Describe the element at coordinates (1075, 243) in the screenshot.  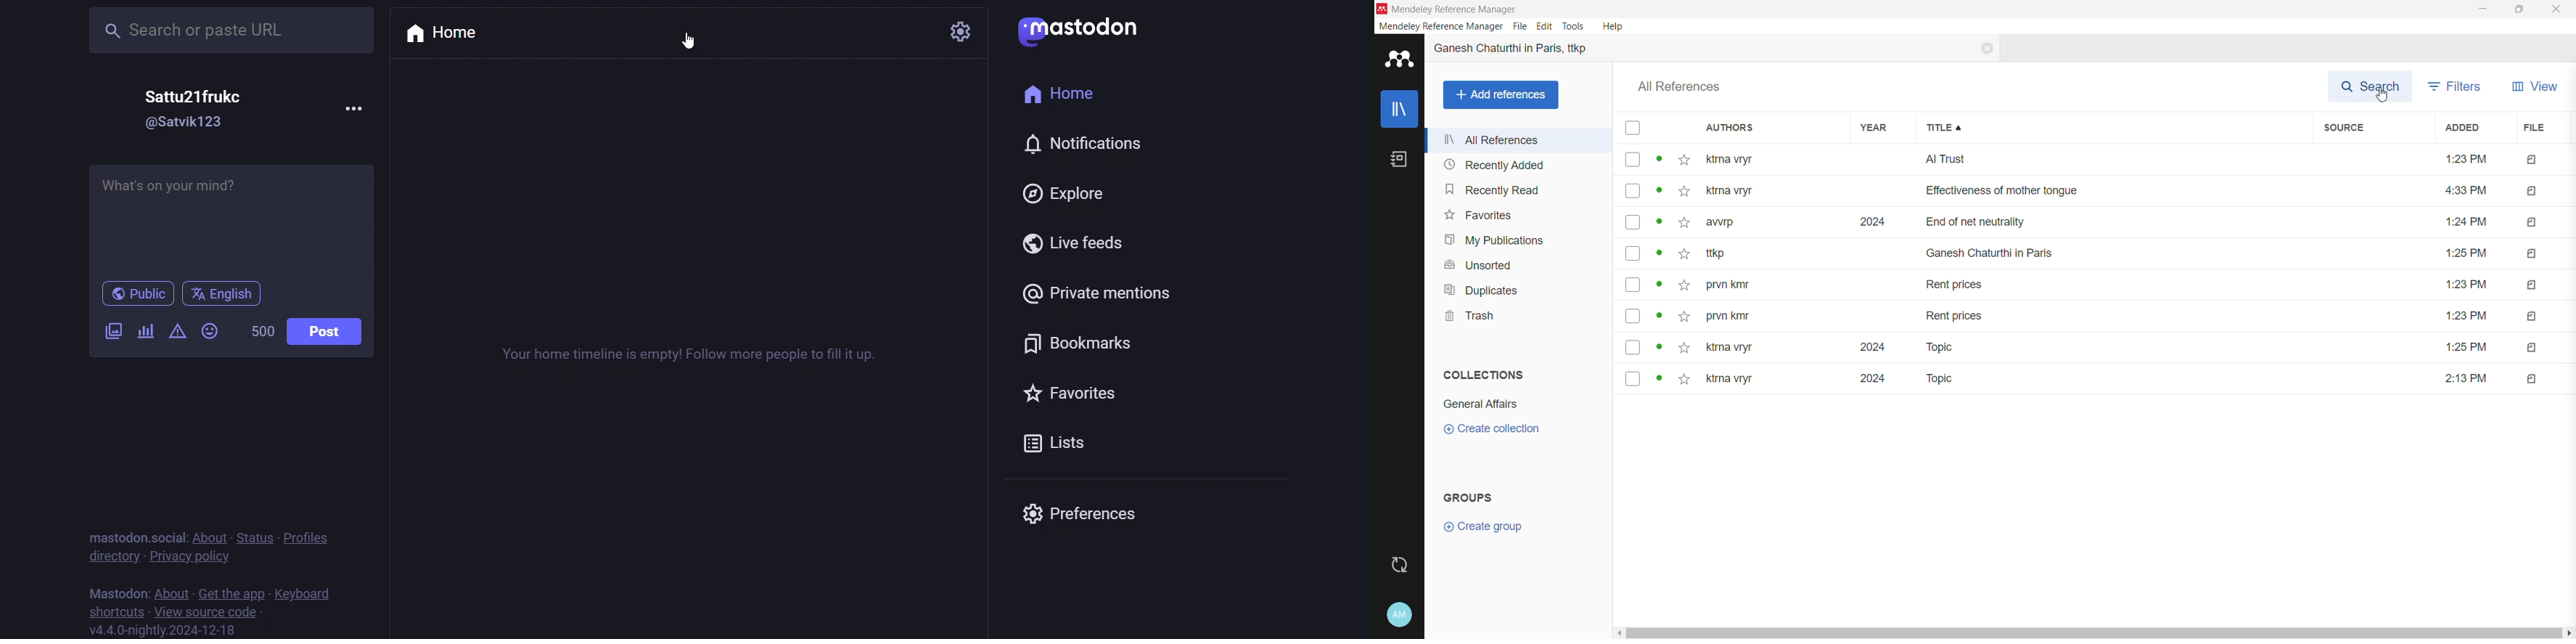
I see `live feed` at that location.